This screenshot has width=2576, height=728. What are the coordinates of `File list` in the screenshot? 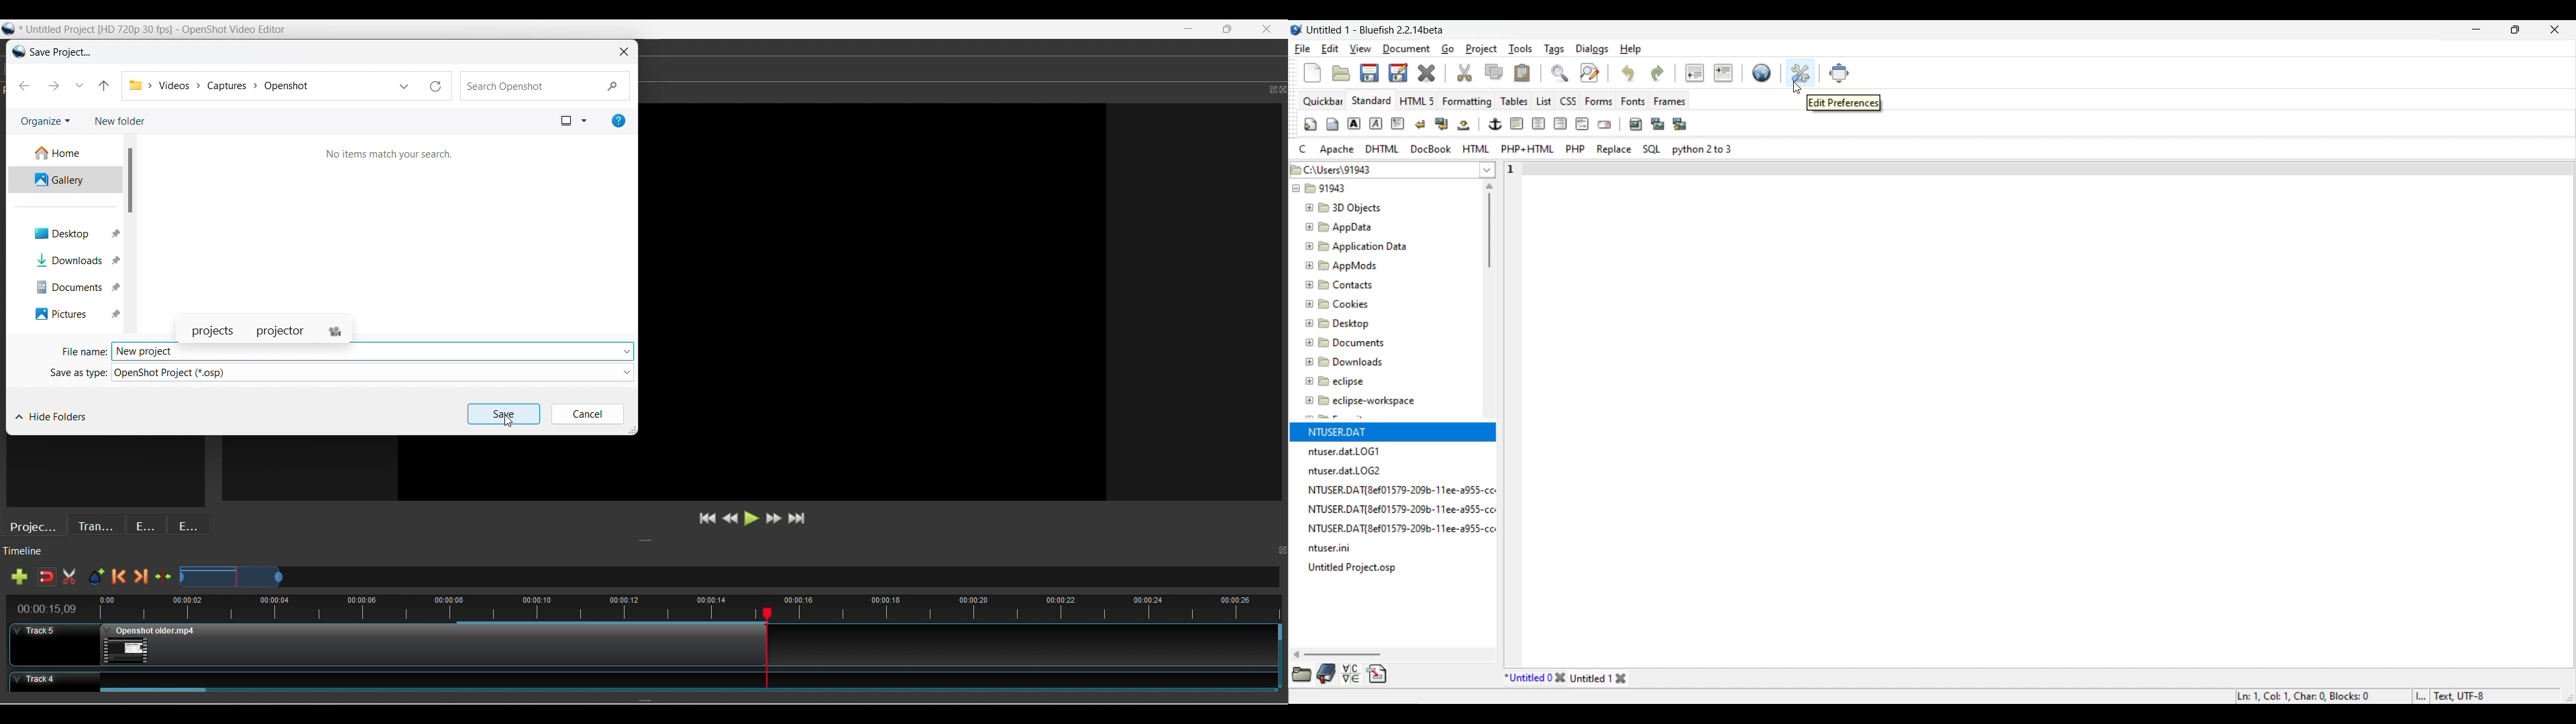 It's located at (1488, 170).